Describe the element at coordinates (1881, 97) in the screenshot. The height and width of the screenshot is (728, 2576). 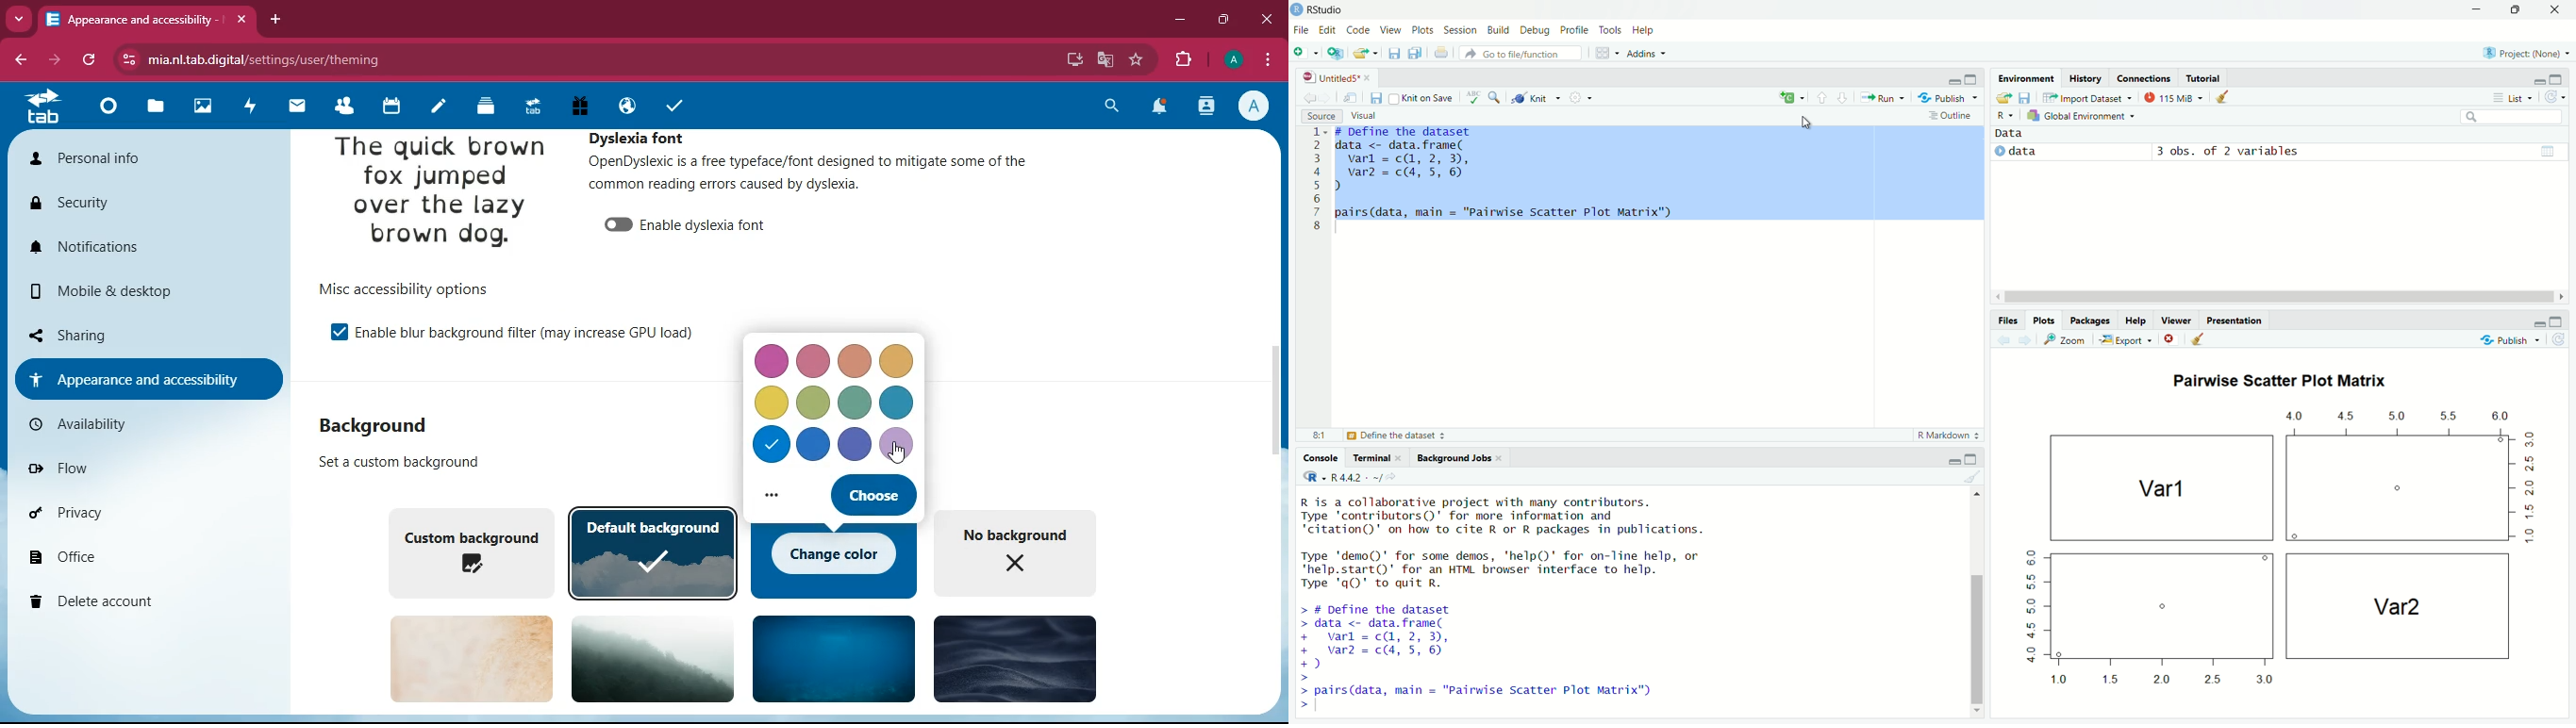
I see `Run the current line or selection (Ctrl + Enter)` at that location.